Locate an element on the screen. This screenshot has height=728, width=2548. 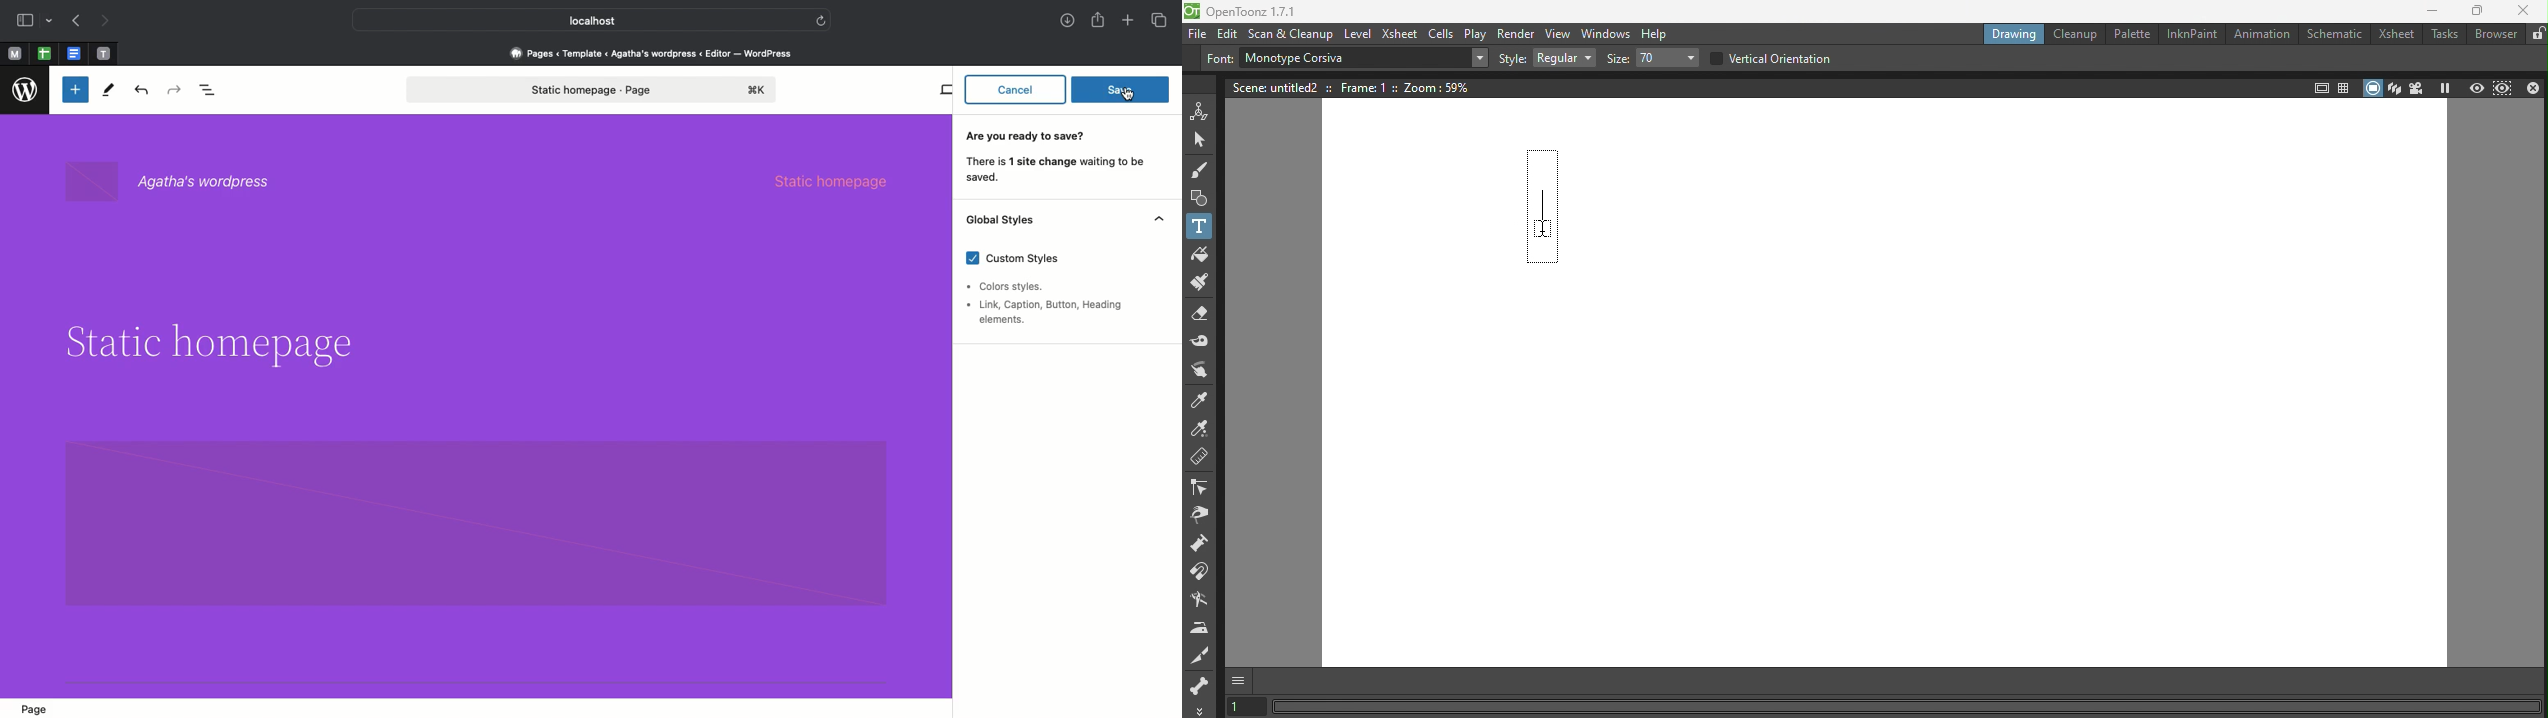
Block is located at coordinates (476, 520).